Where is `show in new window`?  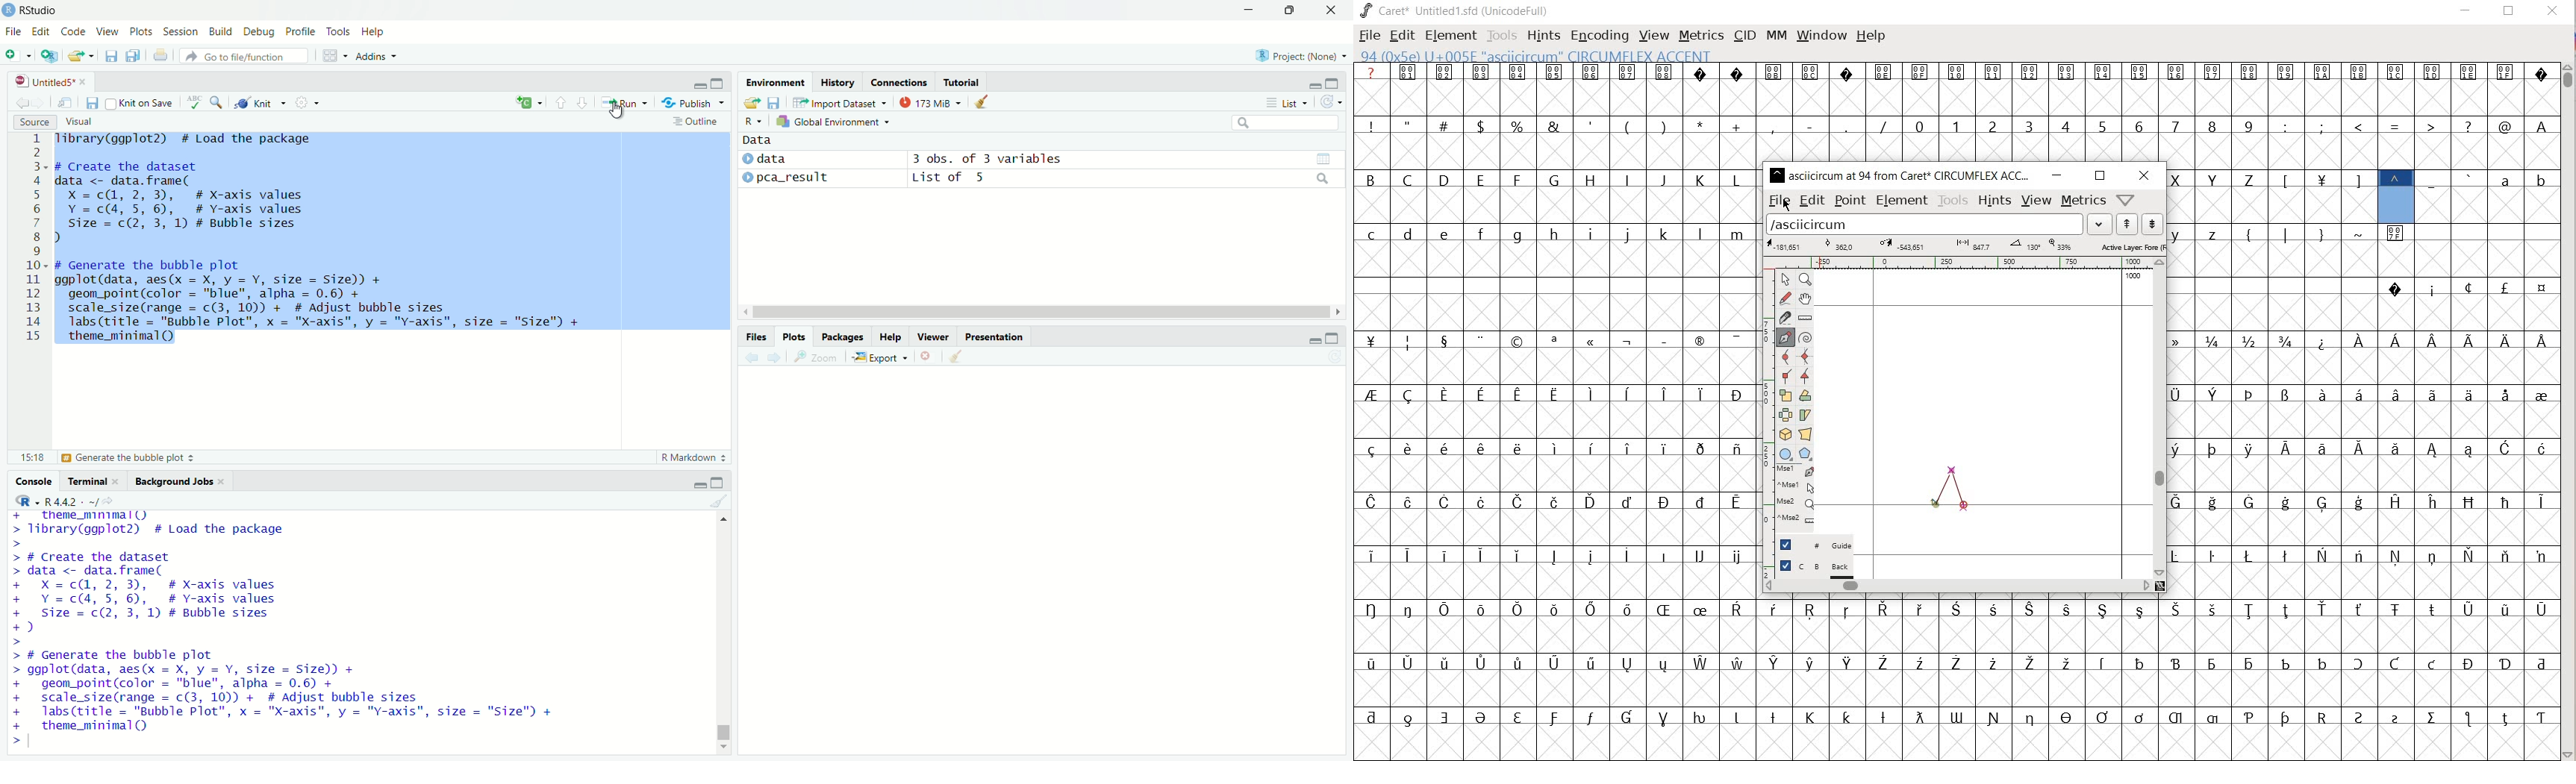
show in new window is located at coordinates (66, 103).